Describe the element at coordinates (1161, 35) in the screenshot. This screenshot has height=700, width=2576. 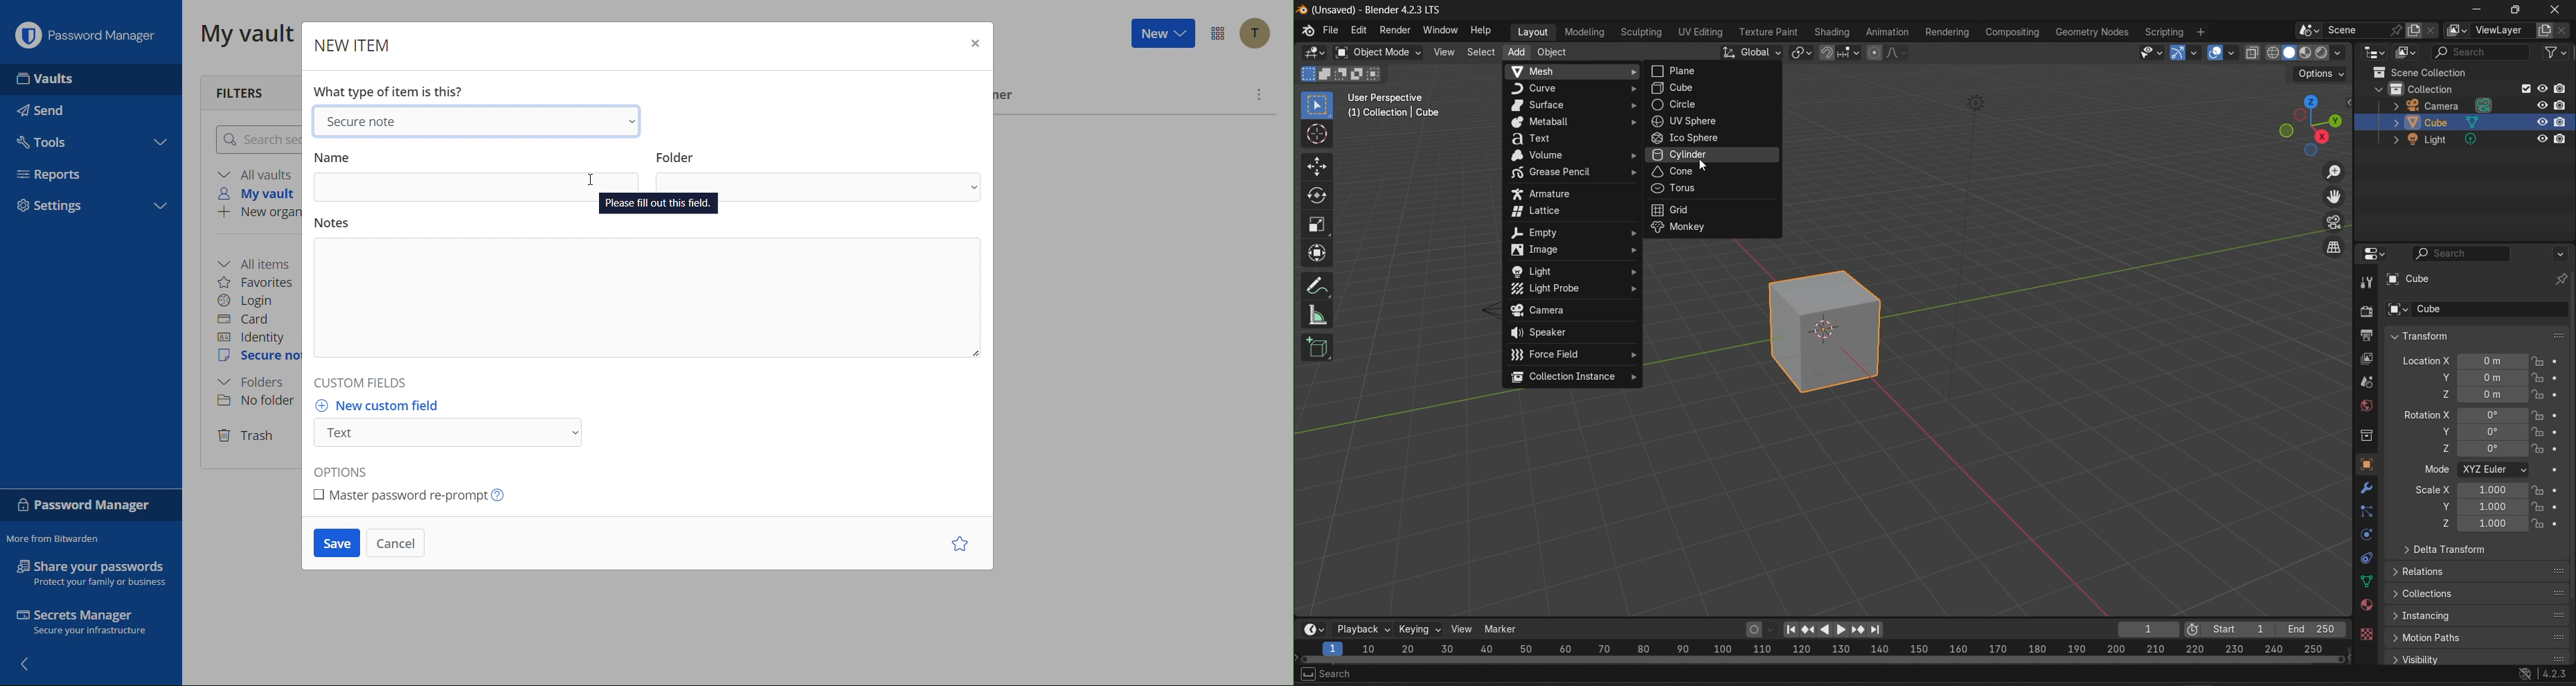
I see `New` at that location.